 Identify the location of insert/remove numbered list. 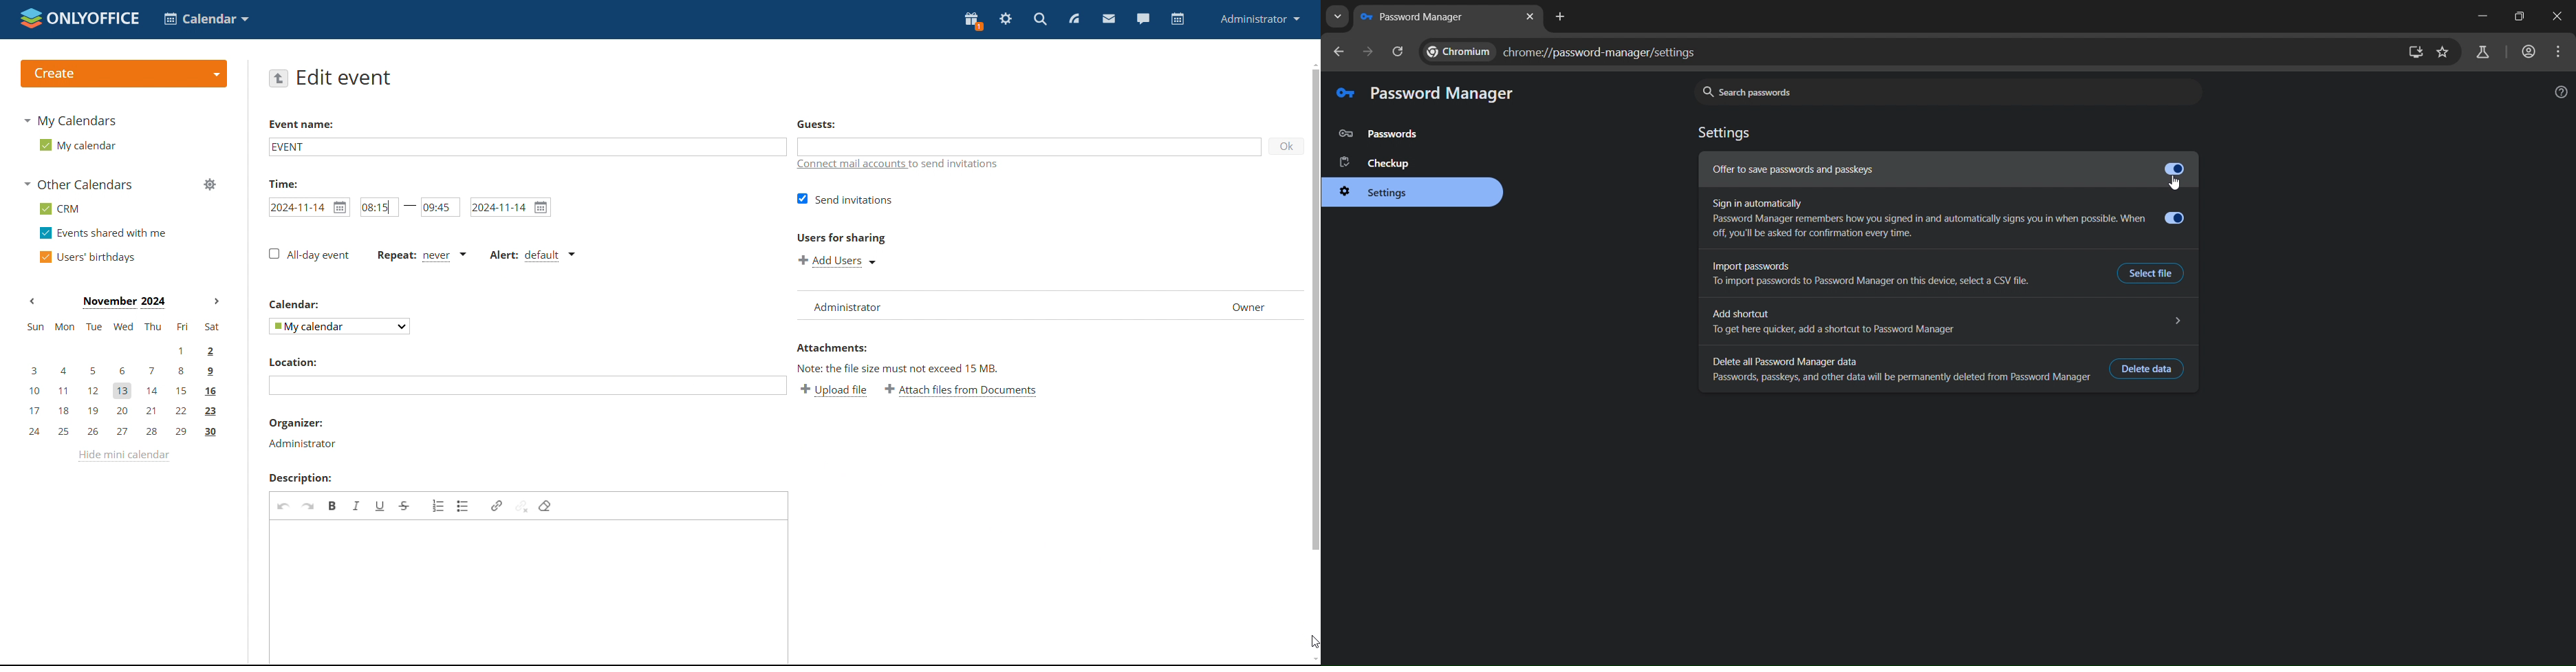
(438, 505).